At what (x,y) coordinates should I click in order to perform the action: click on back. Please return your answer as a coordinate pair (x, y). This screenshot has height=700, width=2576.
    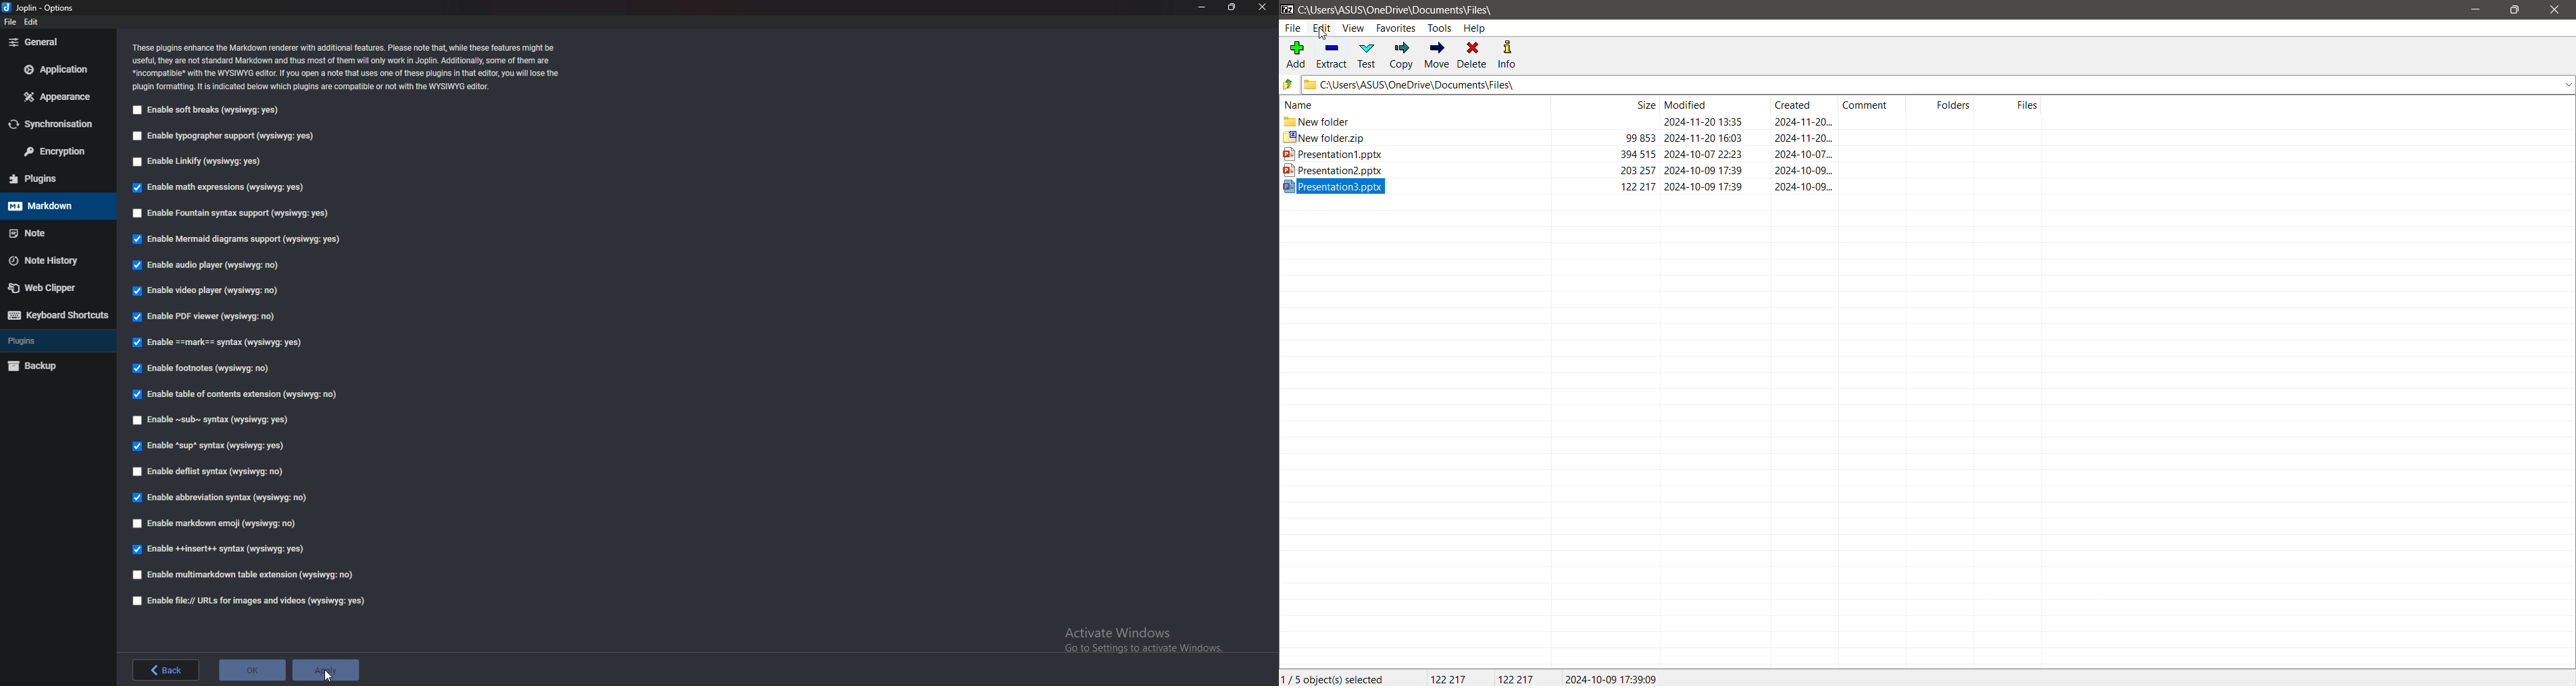
    Looking at the image, I should click on (165, 668).